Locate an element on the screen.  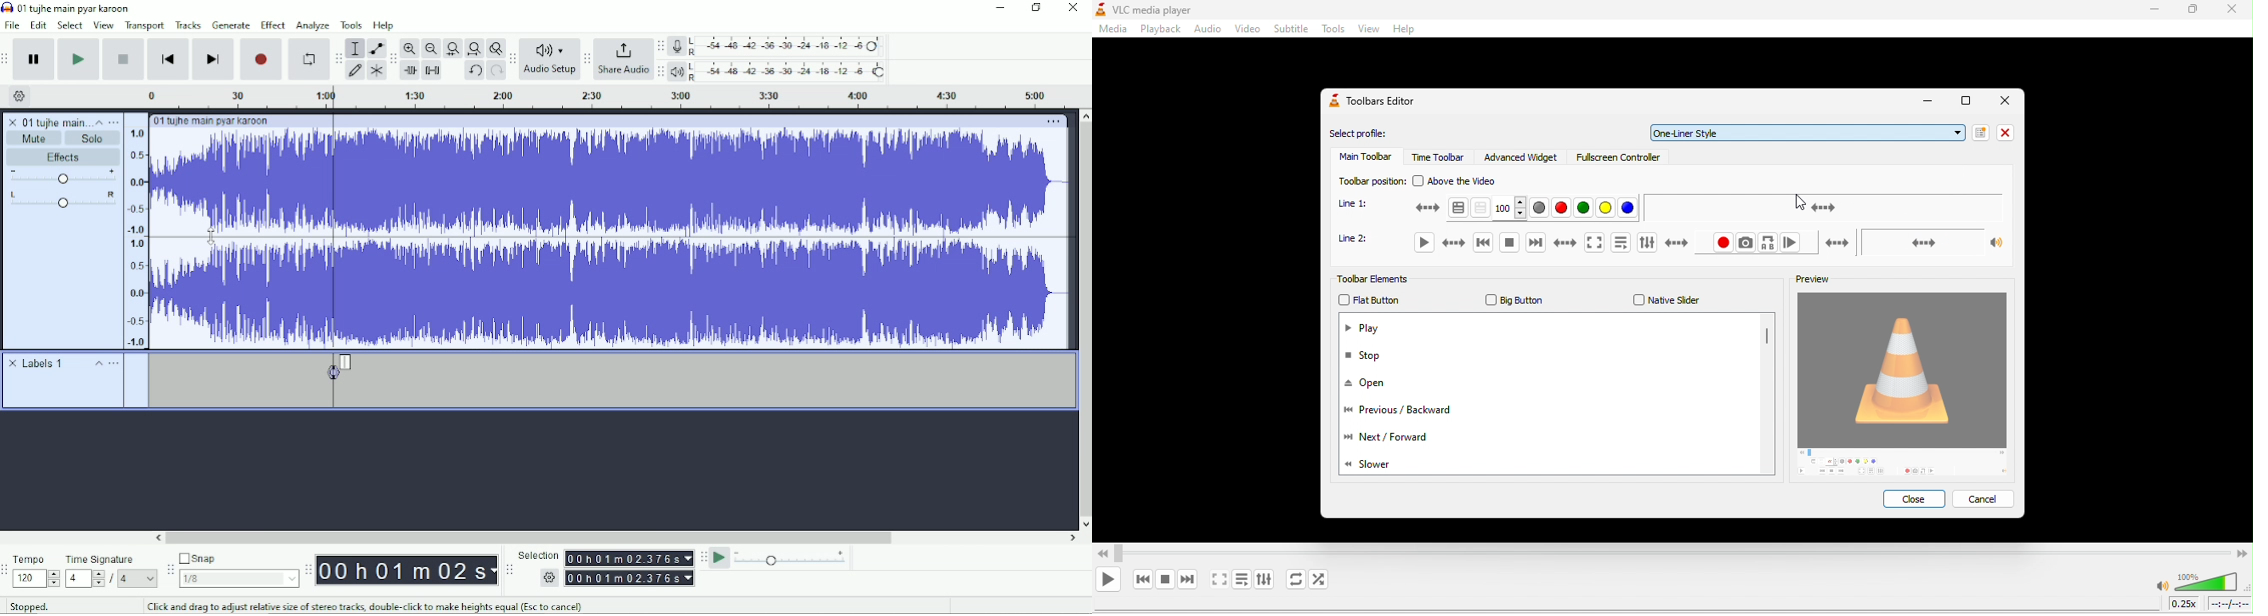
Track title is located at coordinates (44, 120).